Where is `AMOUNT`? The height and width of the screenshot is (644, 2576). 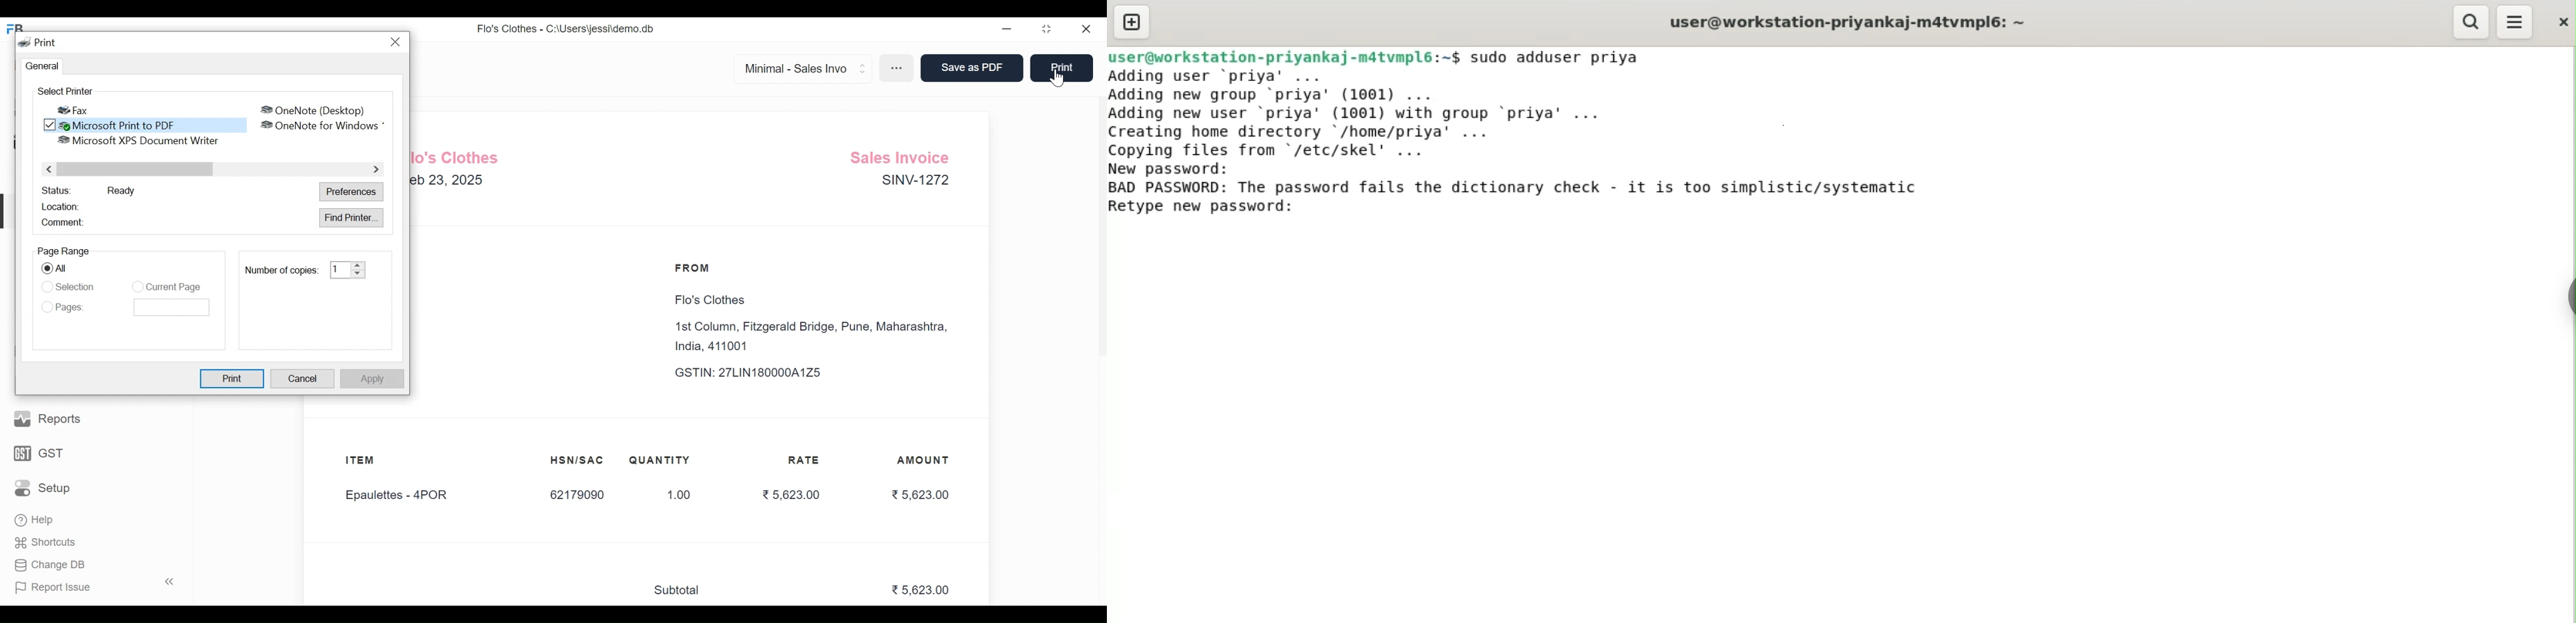
AMOUNT is located at coordinates (924, 461).